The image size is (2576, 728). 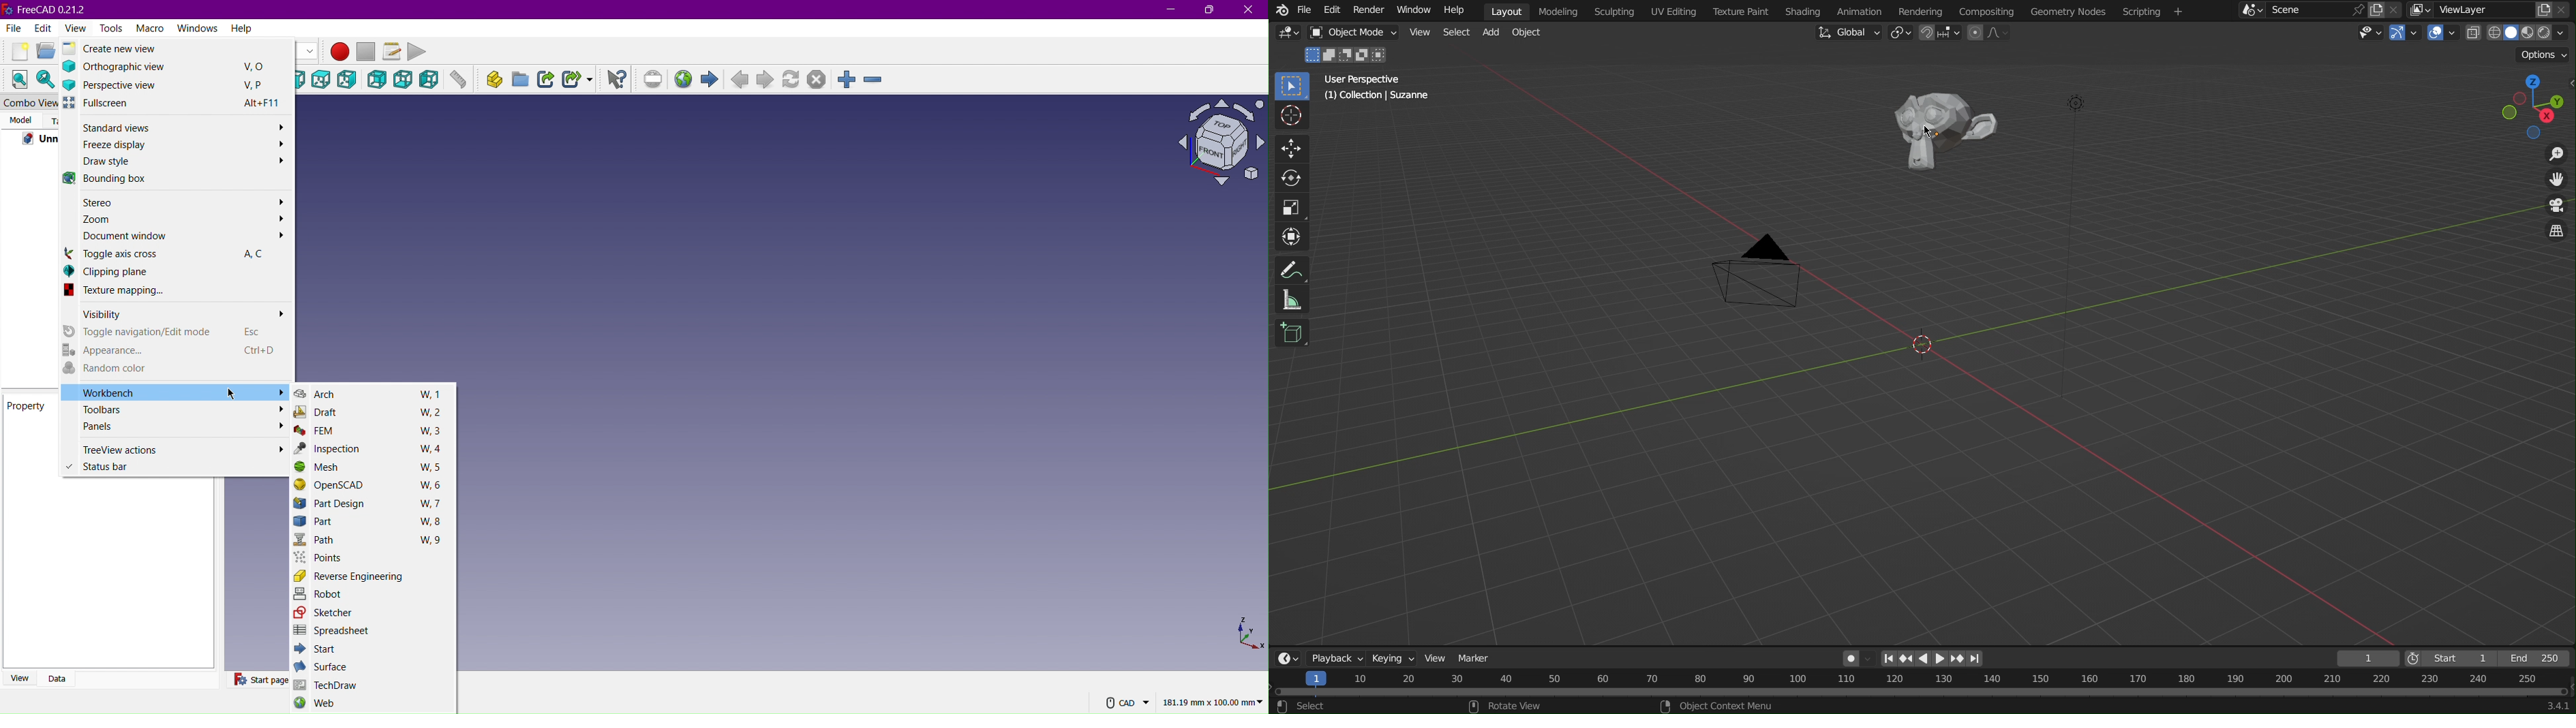 What do you see at coordinates (21, 122) in the screenshot?
I see `Model` at bounding box center [21, 122].